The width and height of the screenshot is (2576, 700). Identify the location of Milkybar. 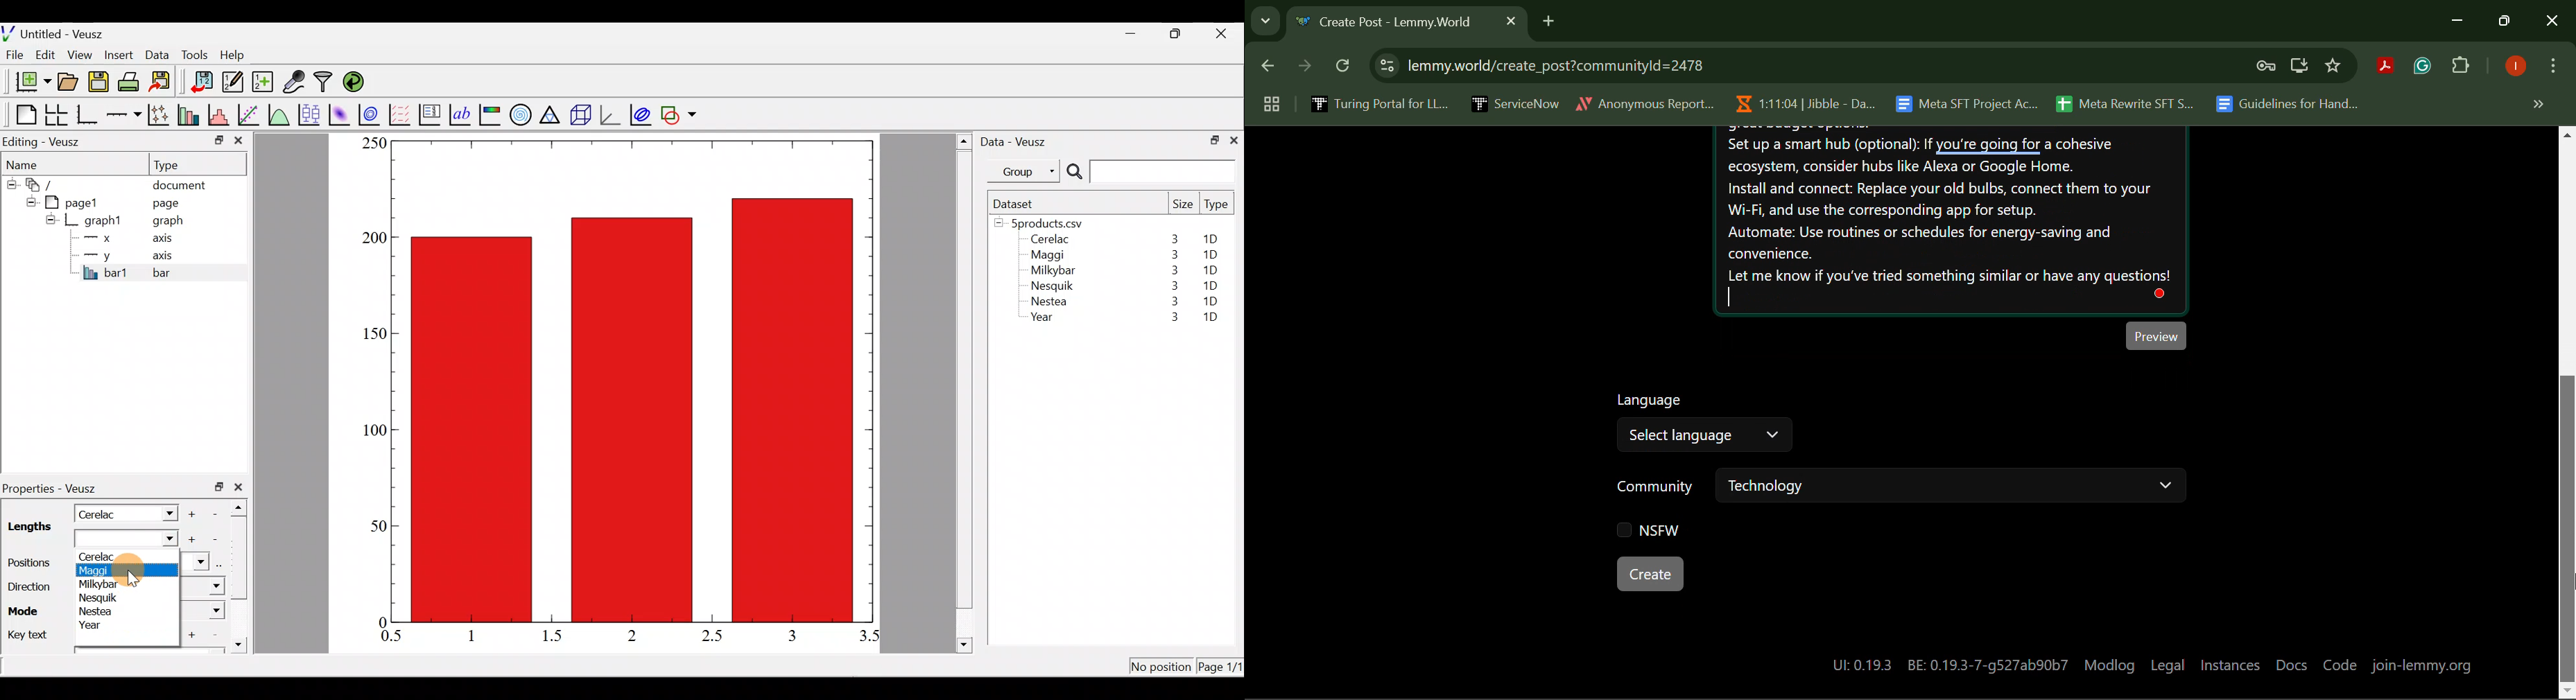
(1050, 272).